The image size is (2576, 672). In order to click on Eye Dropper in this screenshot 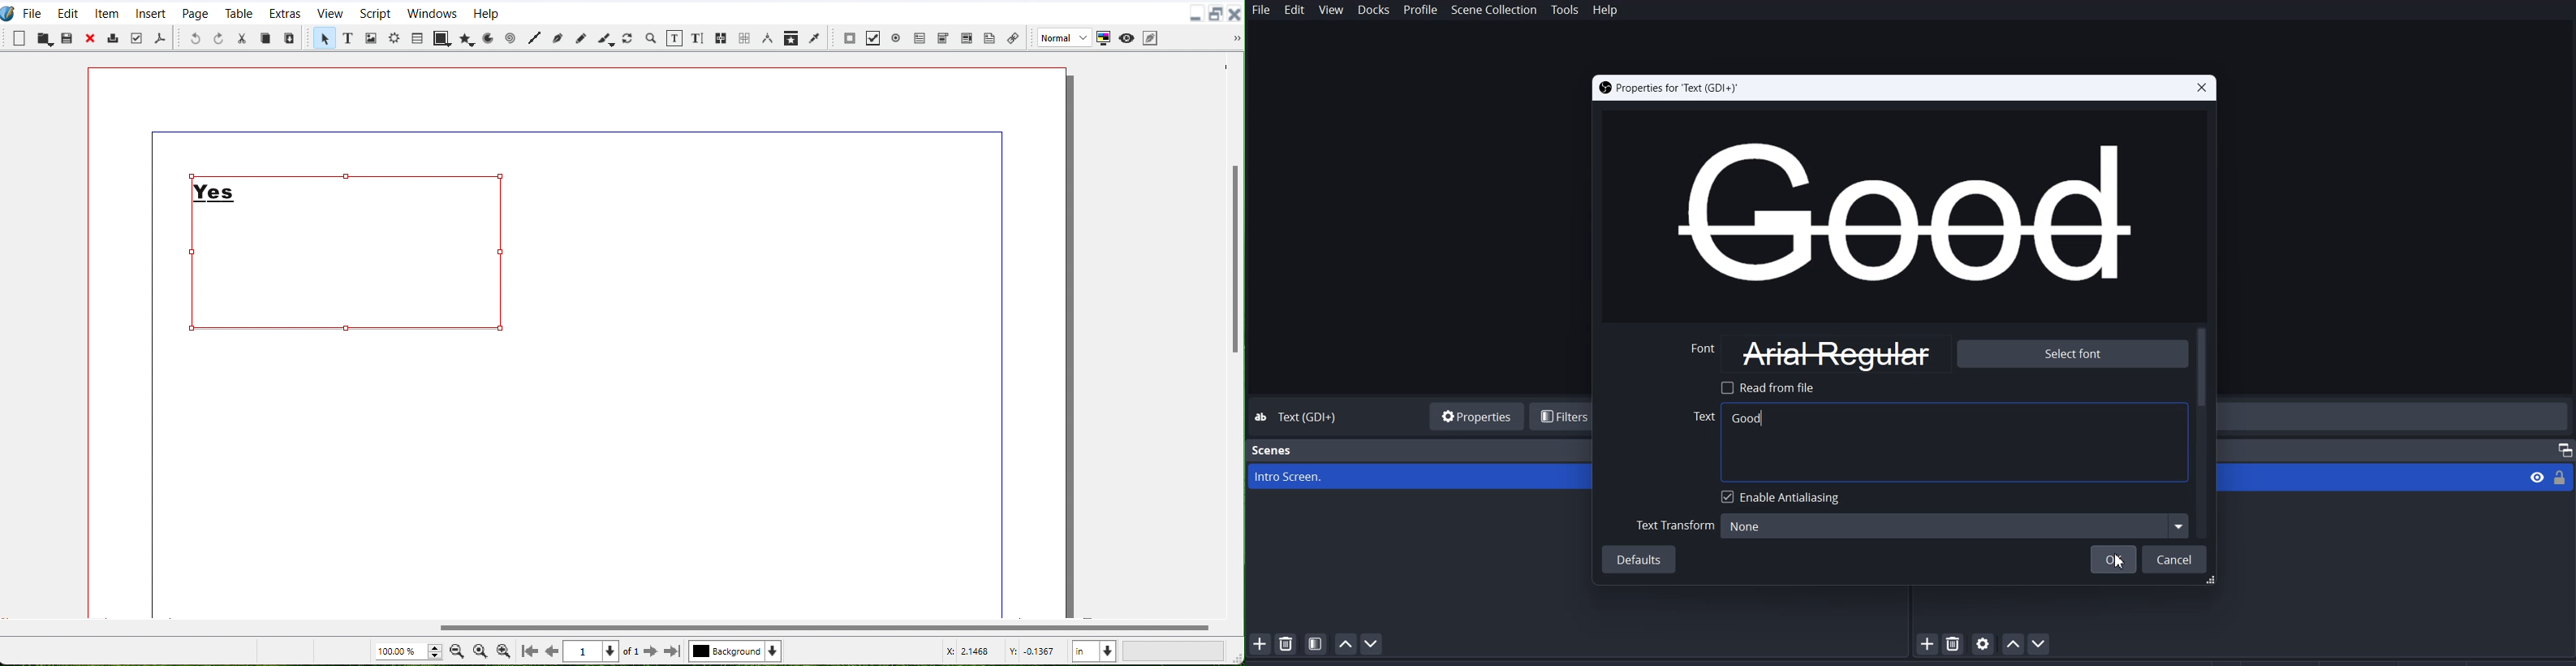, I will do `click(816, 37)`.